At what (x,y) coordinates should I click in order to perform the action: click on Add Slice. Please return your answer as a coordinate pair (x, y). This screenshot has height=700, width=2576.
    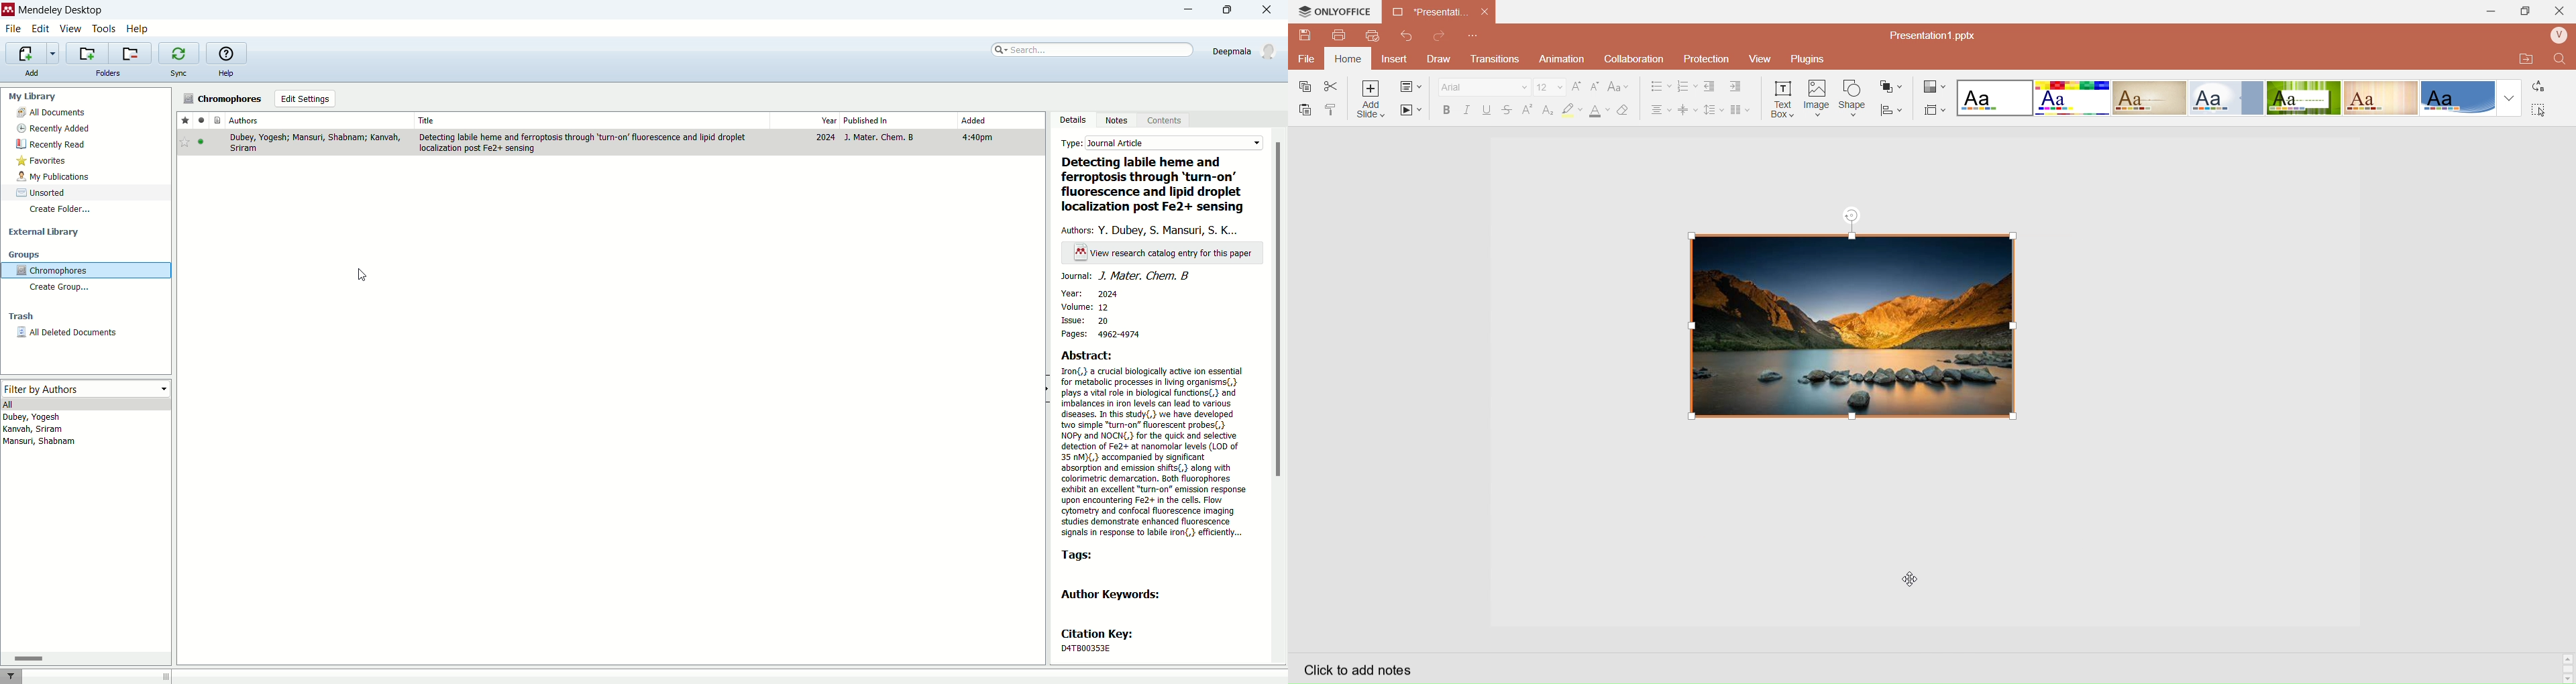
    Looking at the image, I should click on (1371, 101).